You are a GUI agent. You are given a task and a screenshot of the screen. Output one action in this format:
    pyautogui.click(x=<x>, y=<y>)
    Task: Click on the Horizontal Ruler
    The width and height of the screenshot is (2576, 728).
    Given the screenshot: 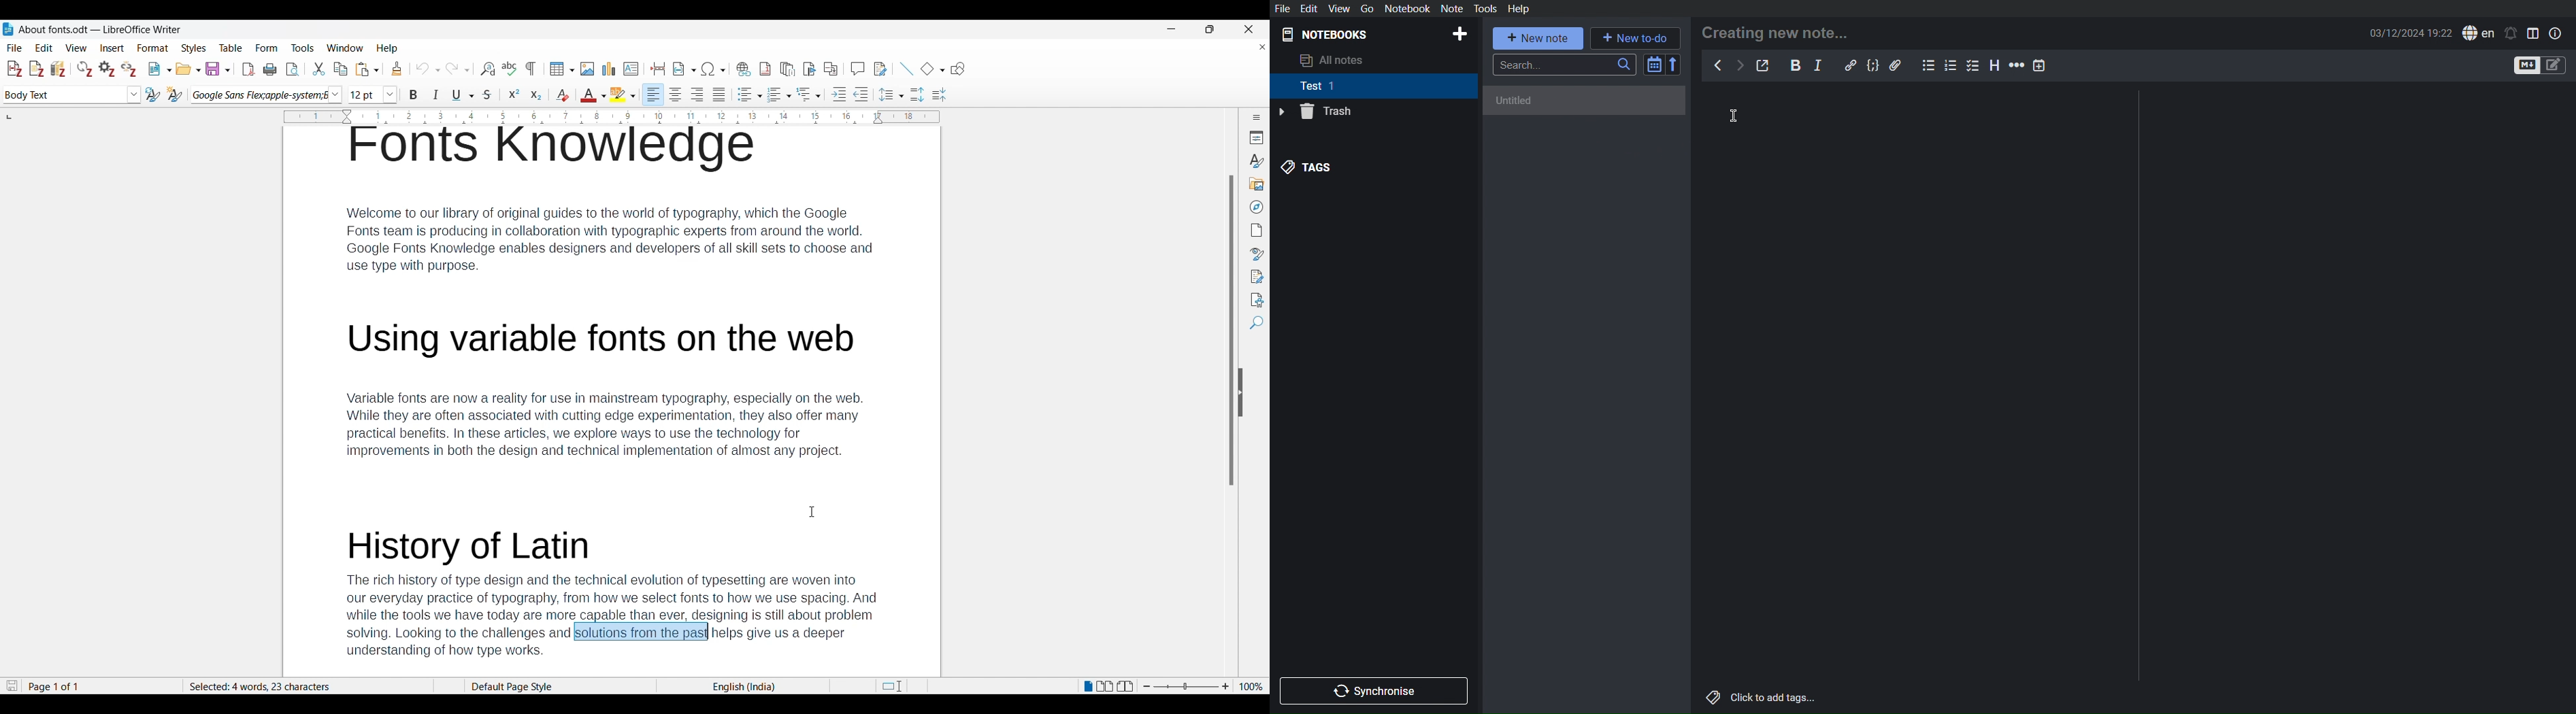 What is the action you would take?
    pyautogui.click(x=2016, y=66)
    